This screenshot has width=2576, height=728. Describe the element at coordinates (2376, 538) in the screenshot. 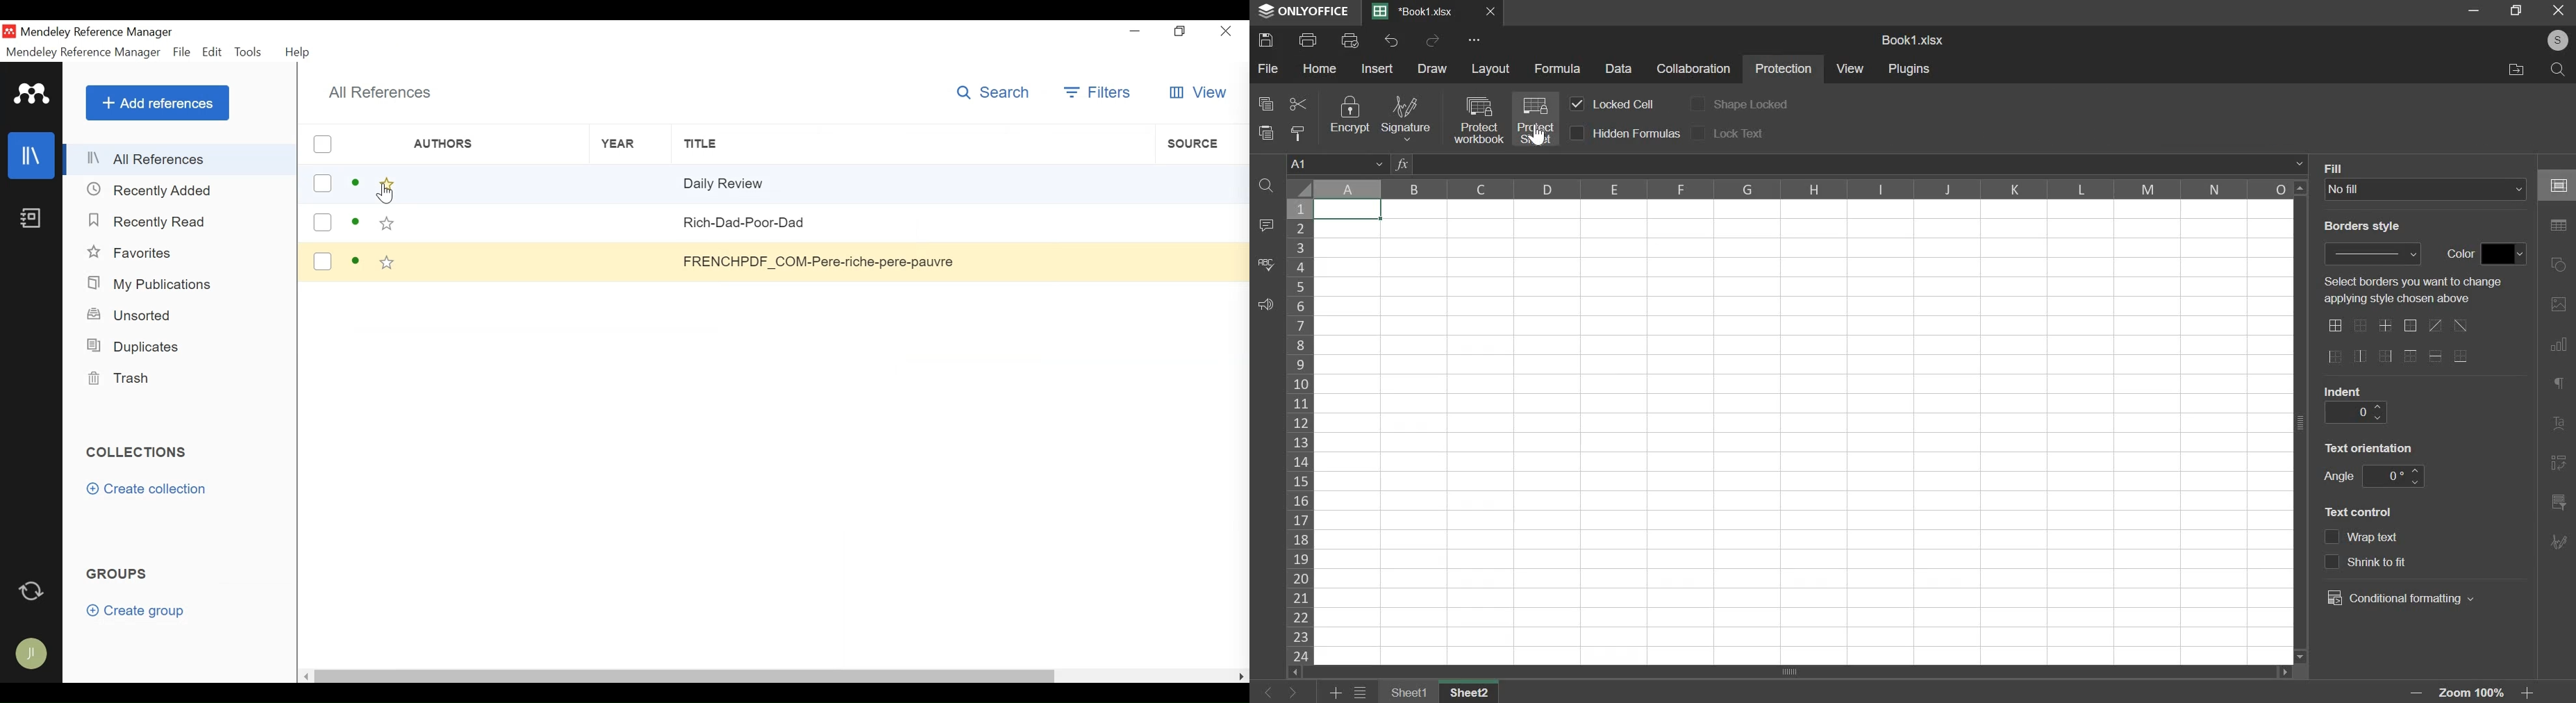

I see `text control` at that location.